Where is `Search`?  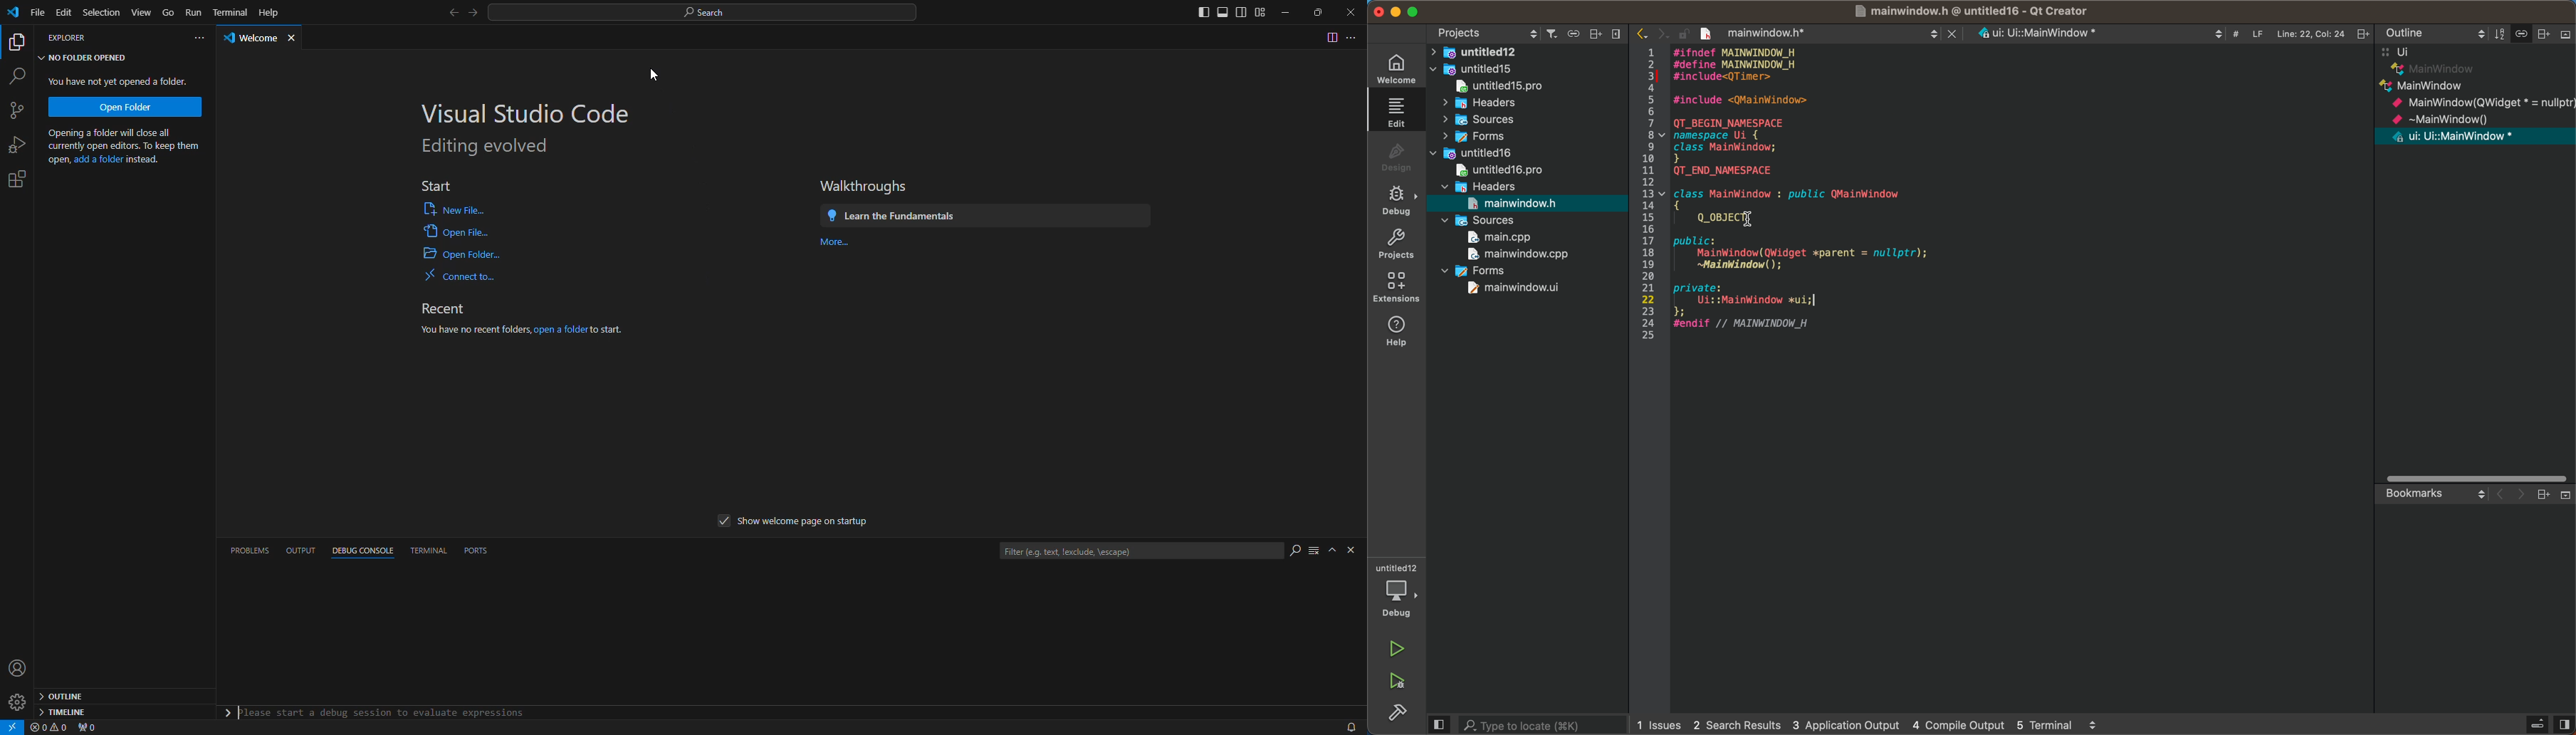
Search is located at coordinates (707, 10).